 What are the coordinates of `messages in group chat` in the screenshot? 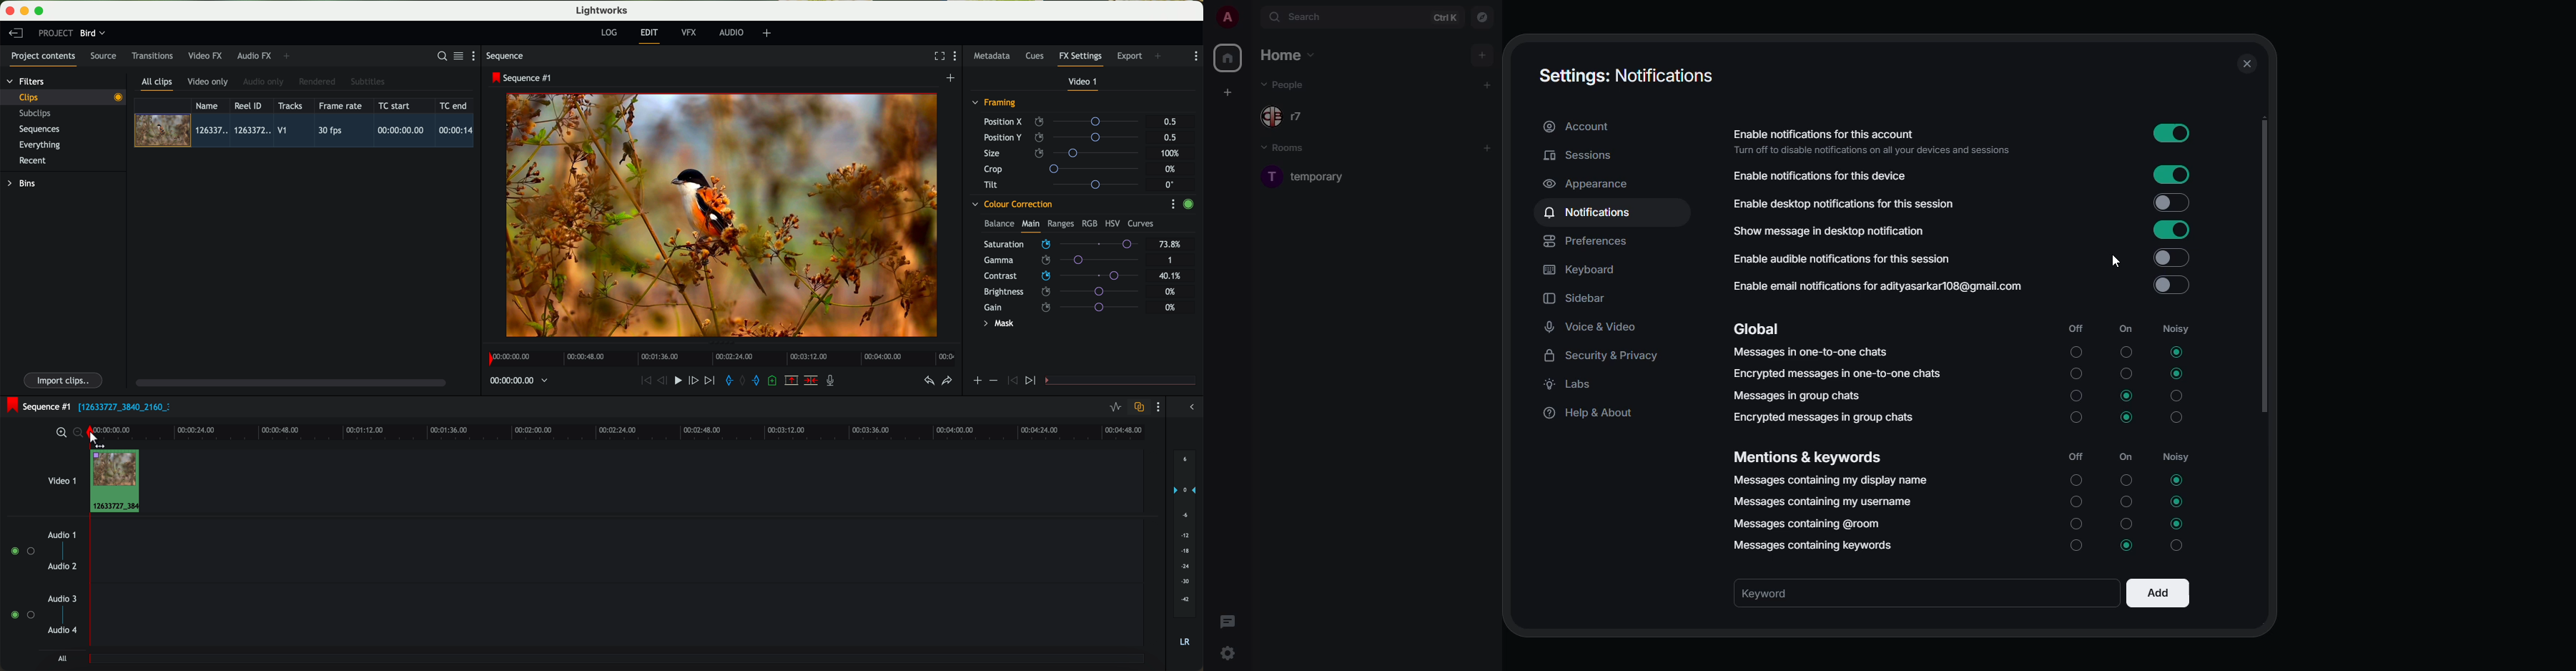 It's located at (1797, 394).